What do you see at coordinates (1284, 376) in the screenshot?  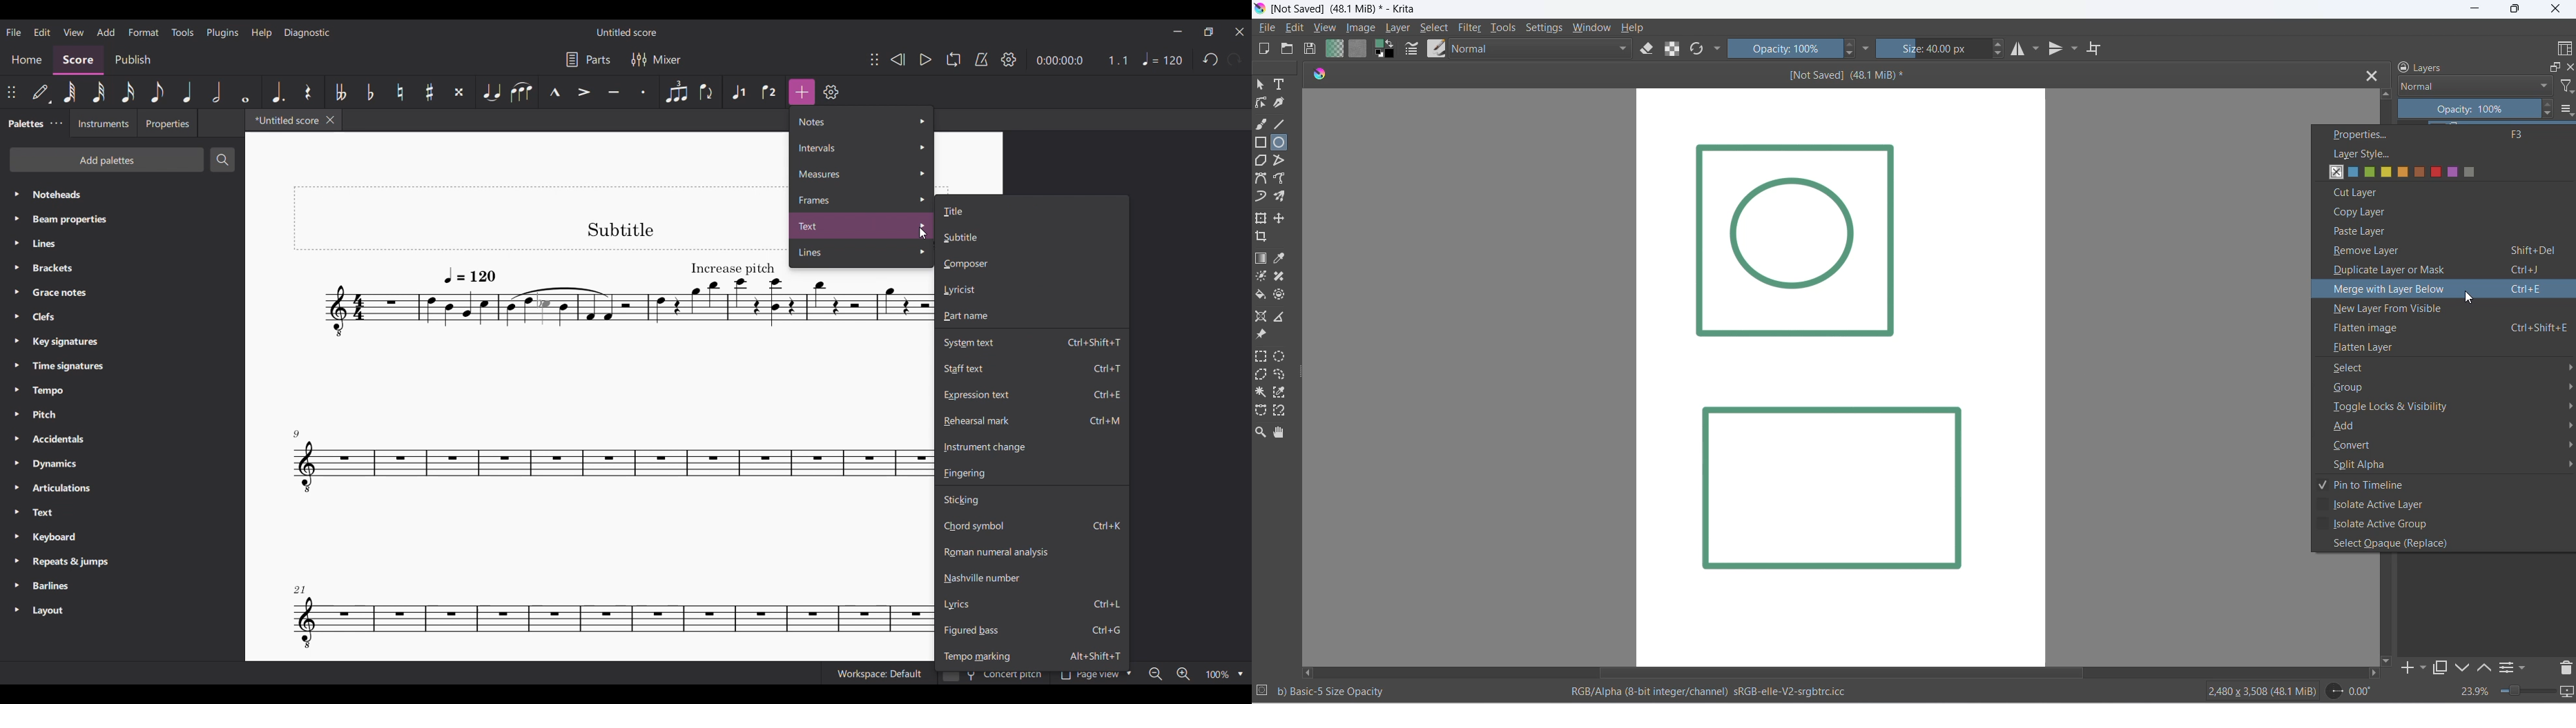 I see `curve selection tool` at bounding box center [1284, 376].